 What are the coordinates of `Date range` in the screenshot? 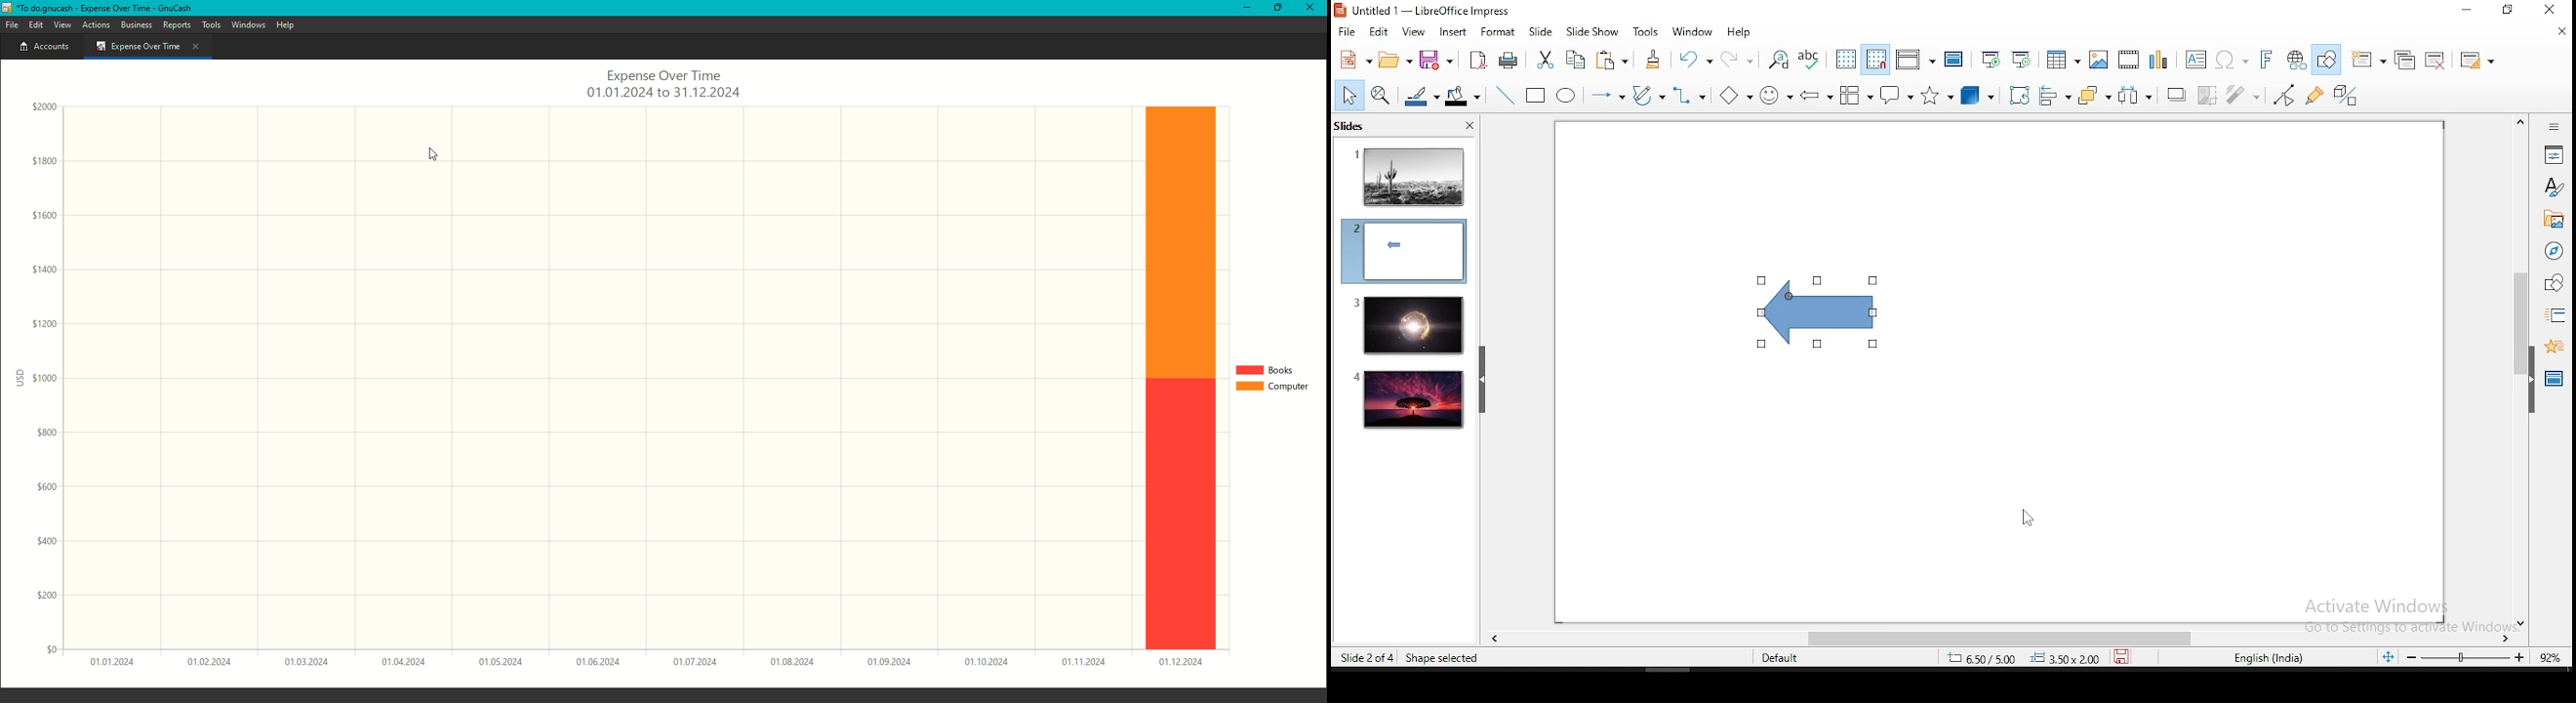 It's located at (645, 665).